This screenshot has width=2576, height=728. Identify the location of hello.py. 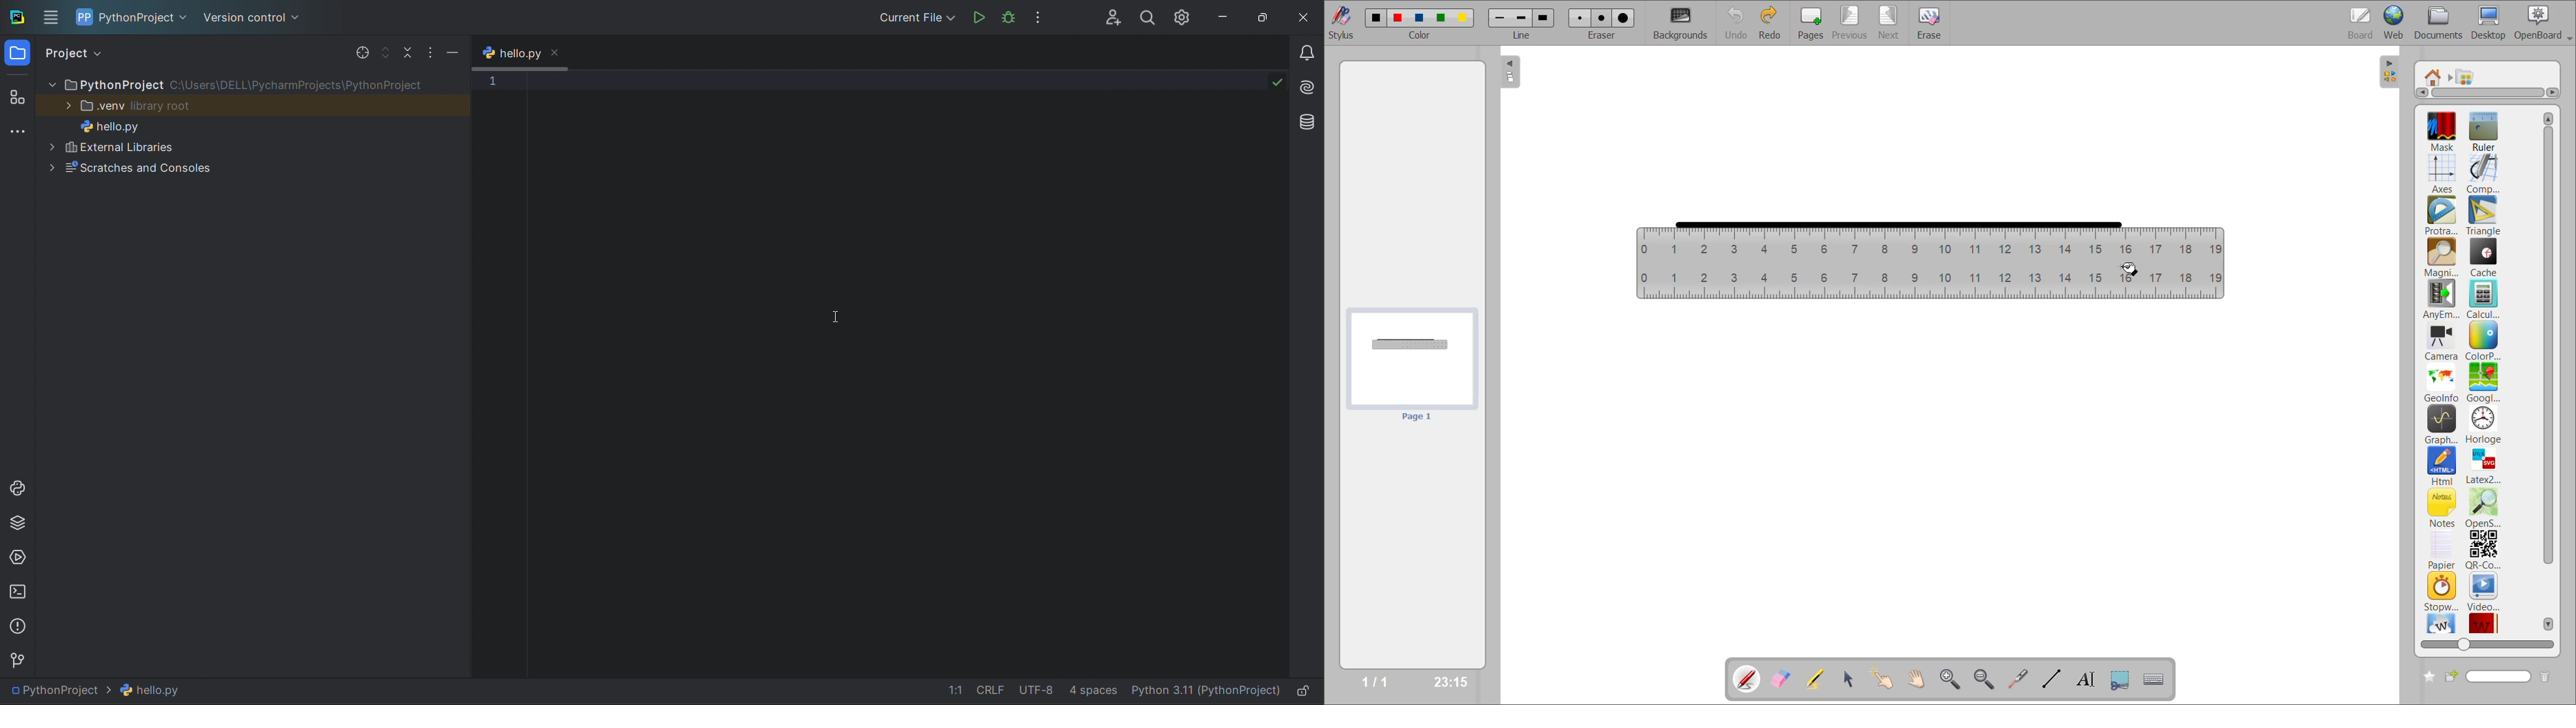
(136, 124).